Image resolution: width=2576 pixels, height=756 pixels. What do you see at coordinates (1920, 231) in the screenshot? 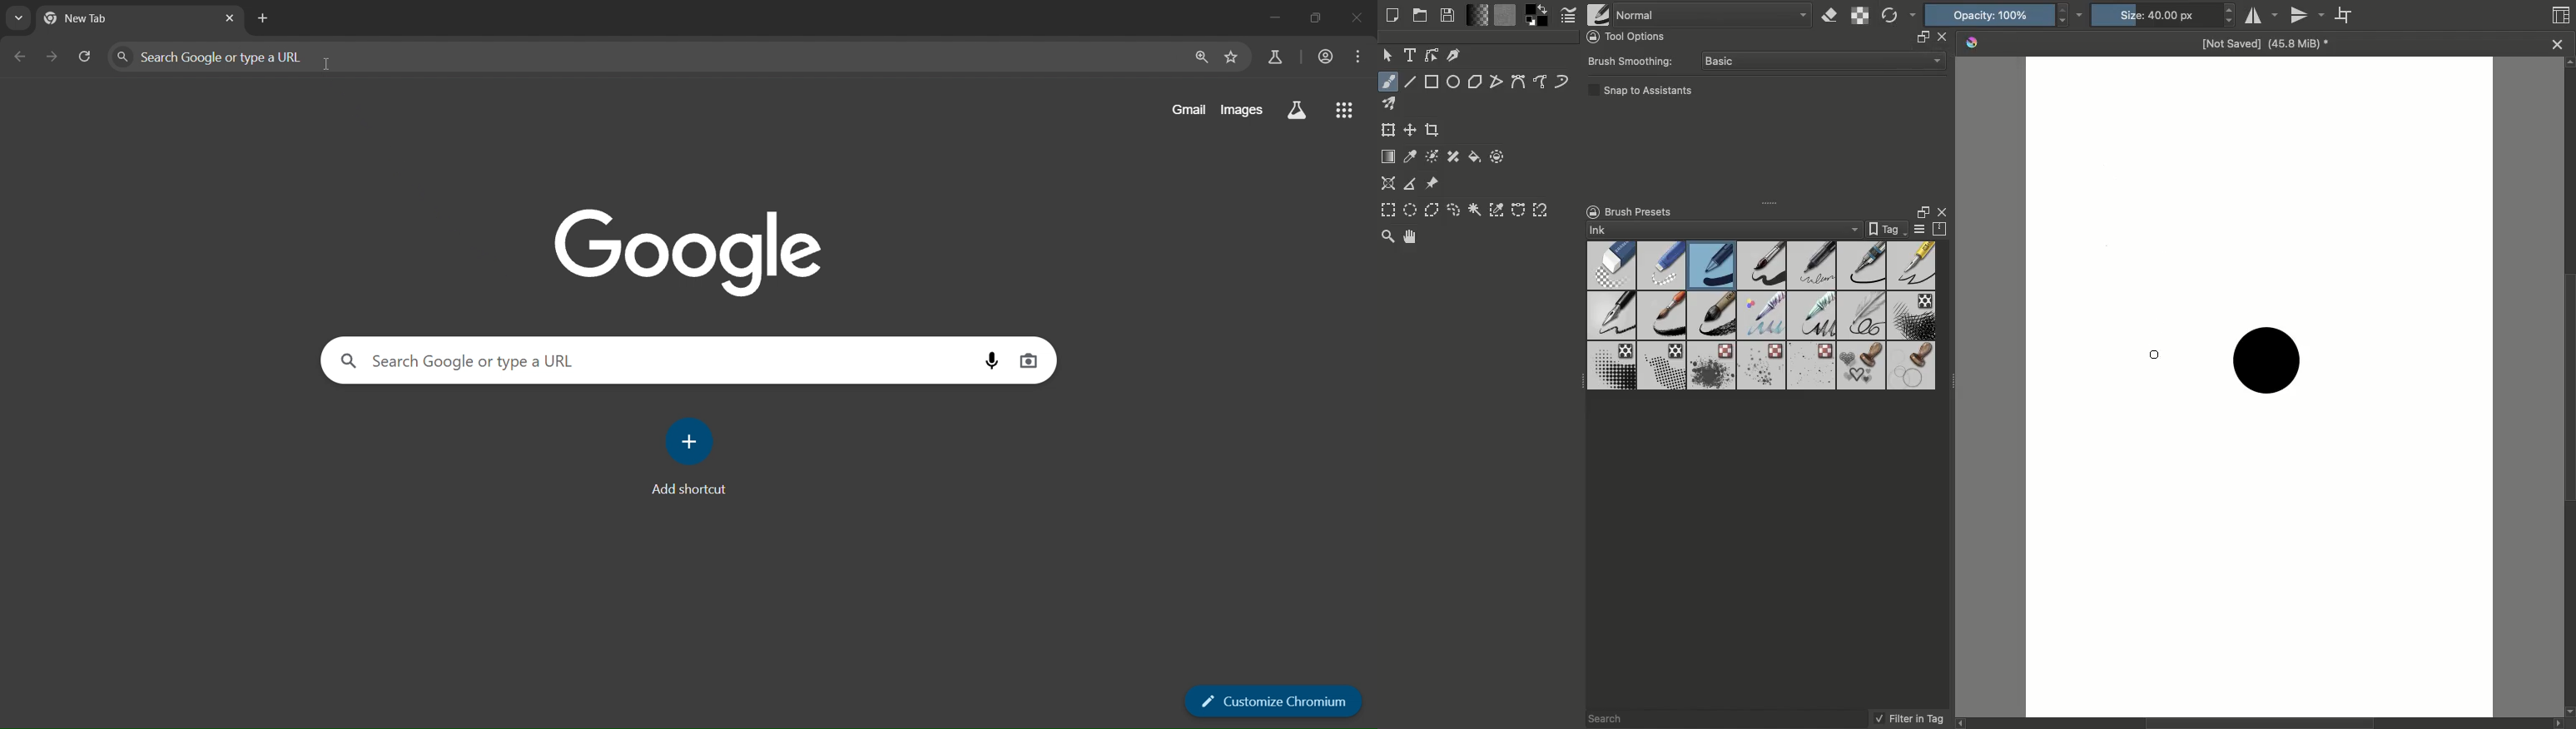
I see `Display settings` at bounding box center [1920, 231].